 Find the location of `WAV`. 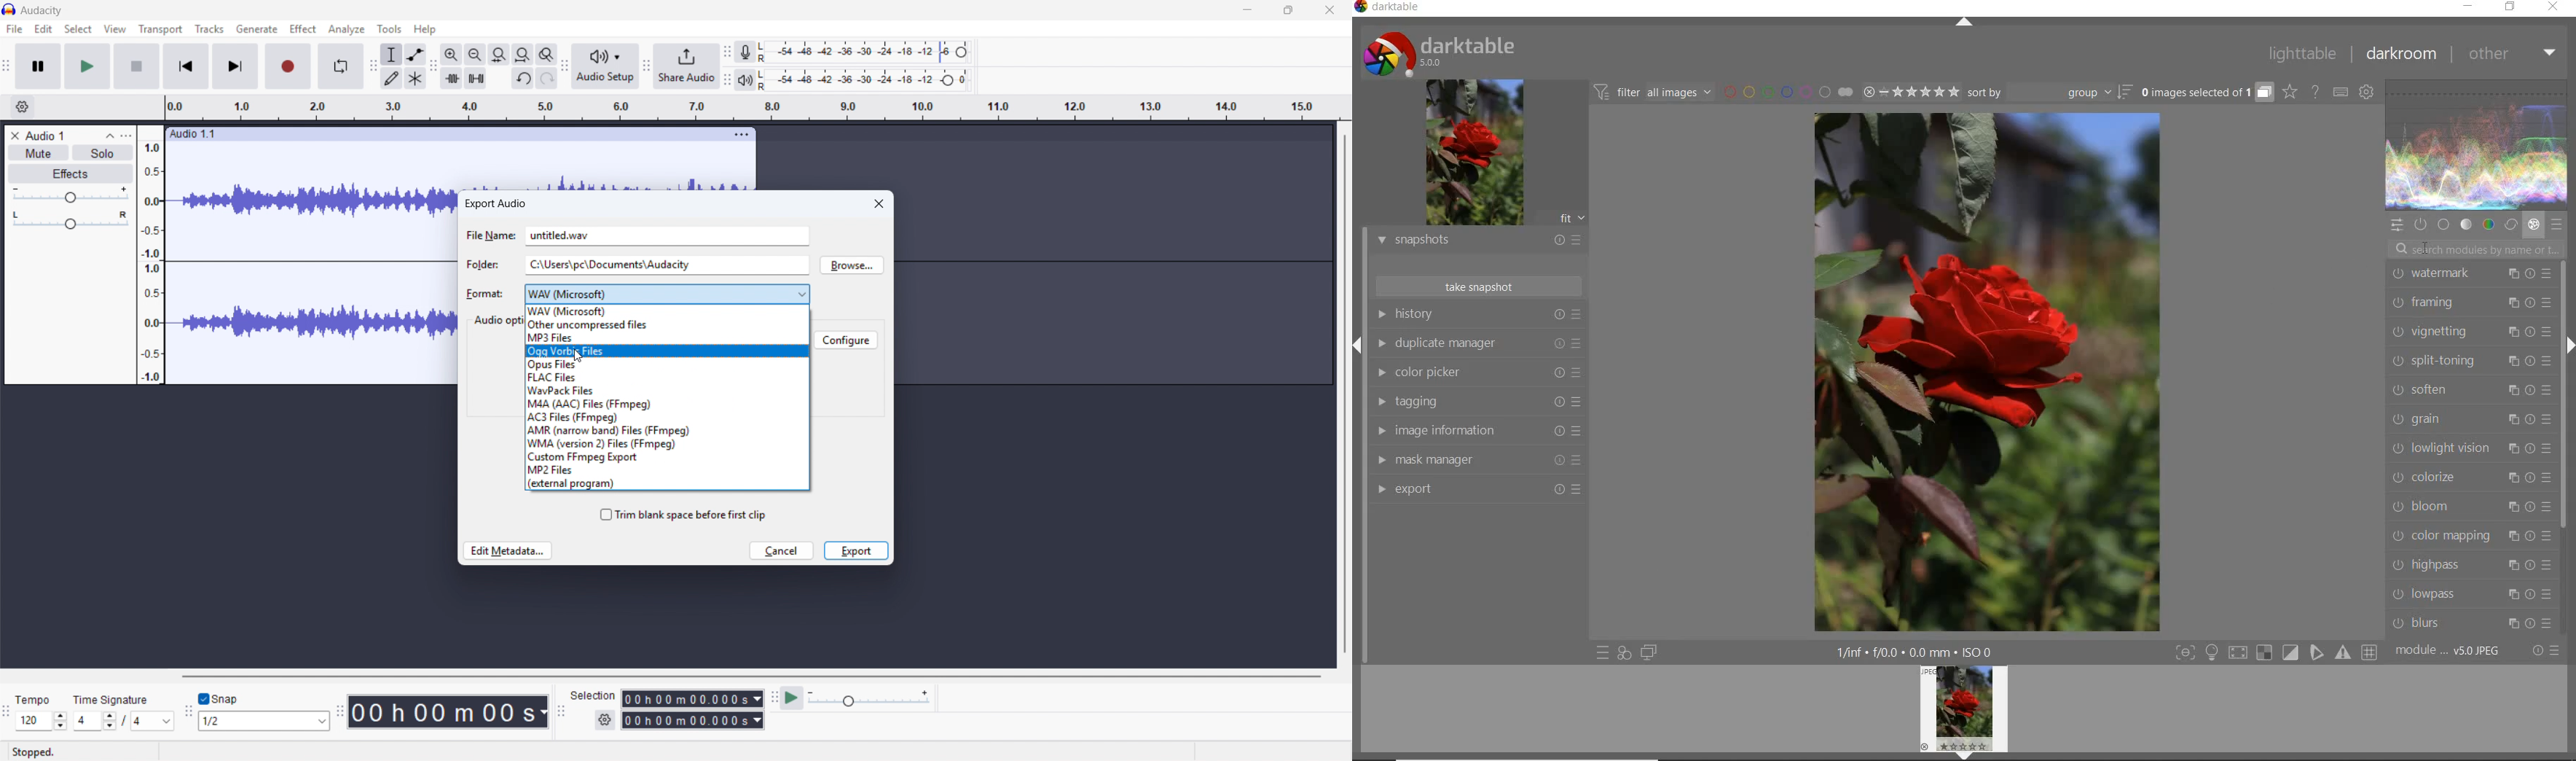

WAV is located at coordinates (667, 310).